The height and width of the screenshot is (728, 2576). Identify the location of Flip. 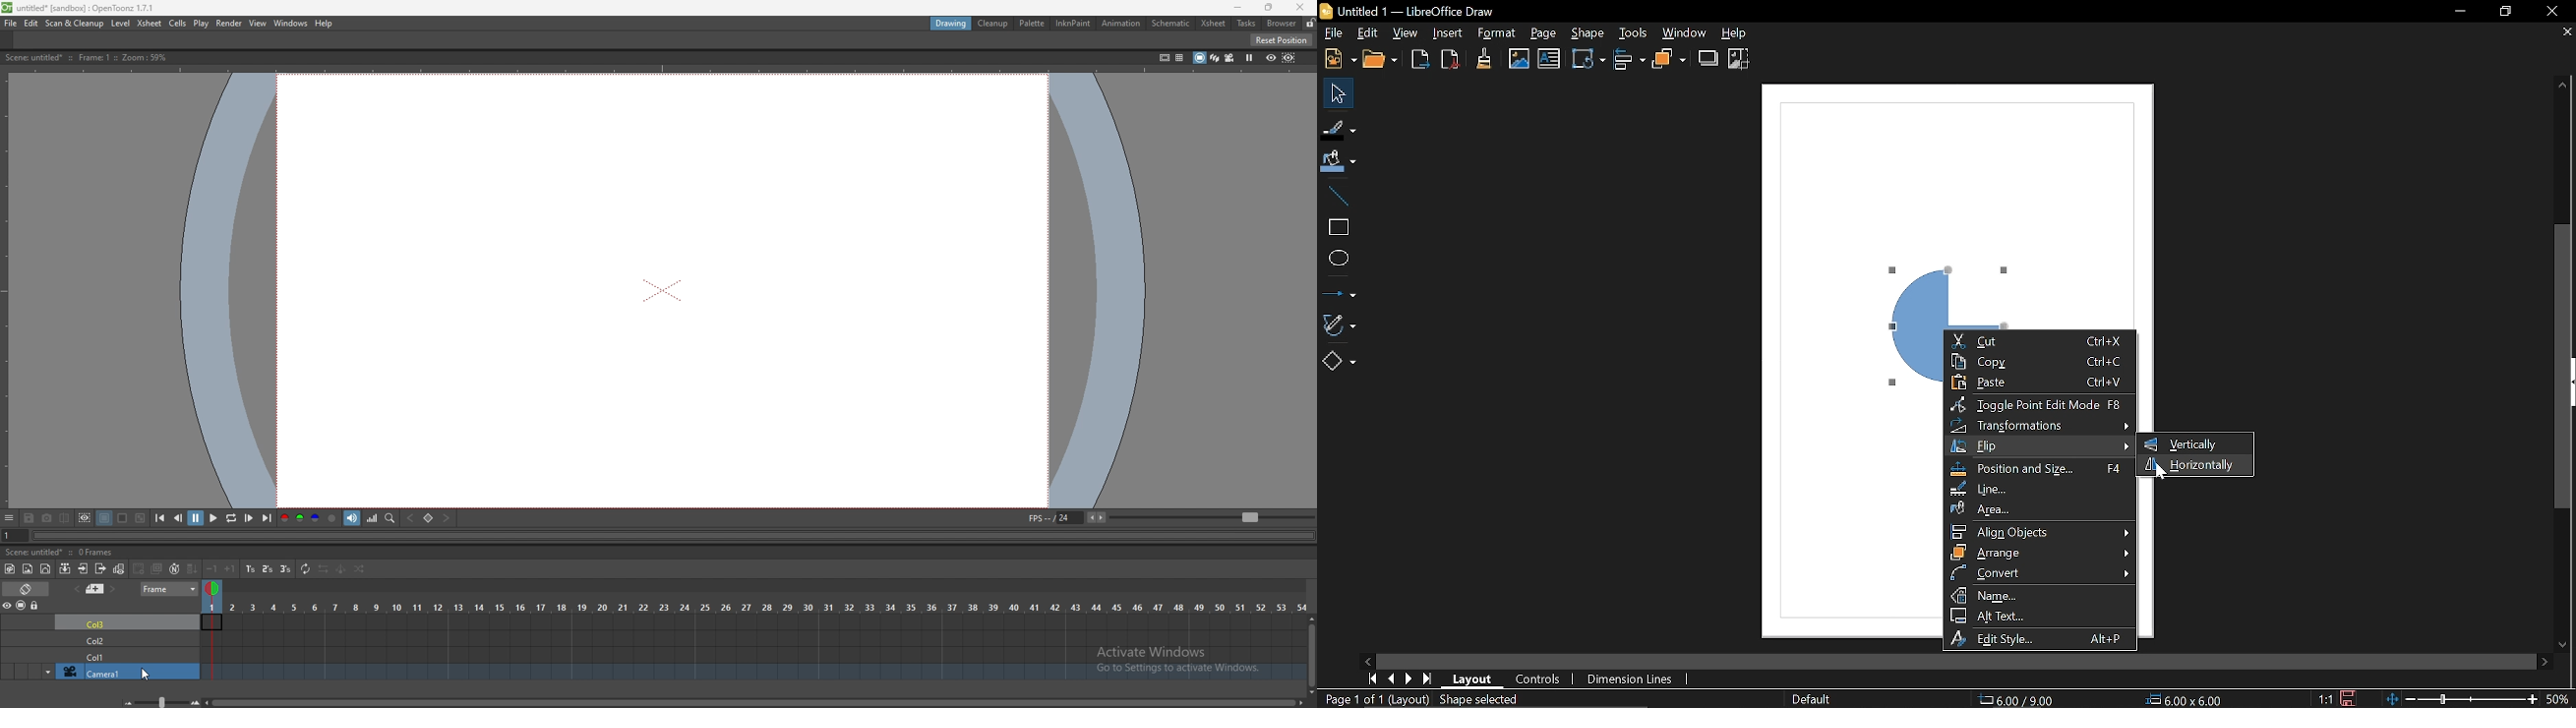
(2043, 446).